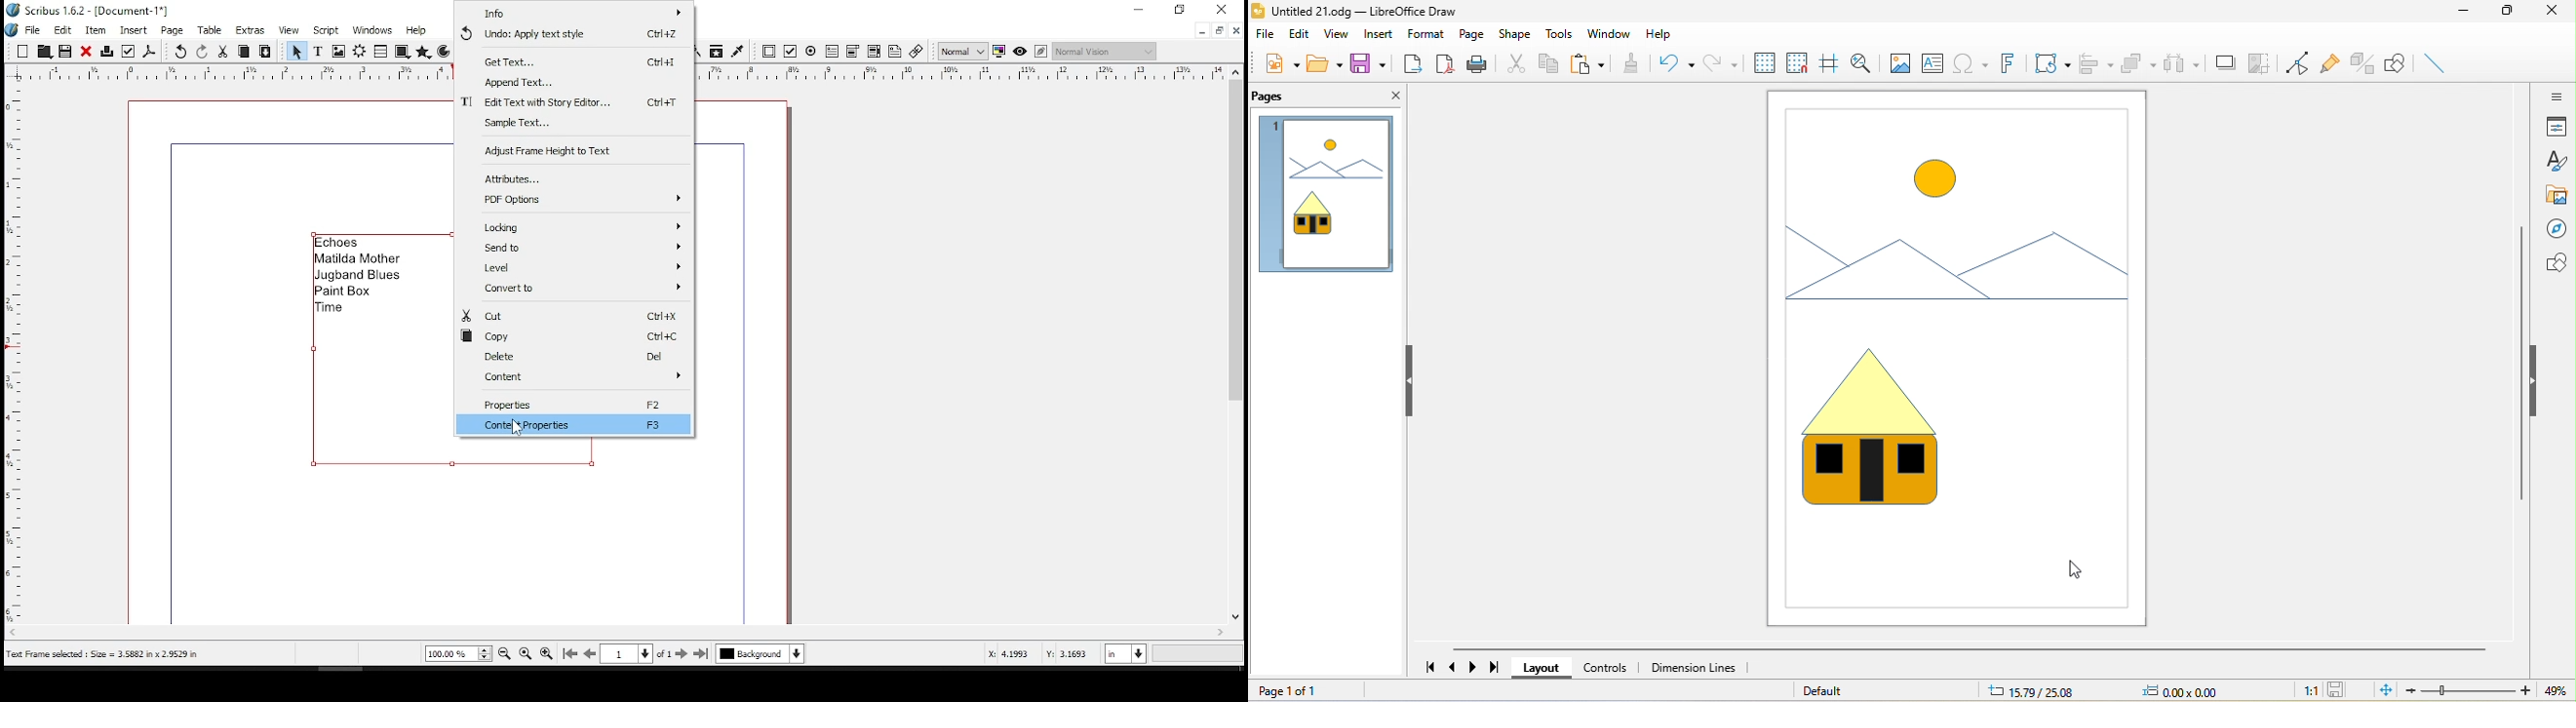 This screenshot has height=728, width=2576. I want to click on paint box, so click(349, 292).